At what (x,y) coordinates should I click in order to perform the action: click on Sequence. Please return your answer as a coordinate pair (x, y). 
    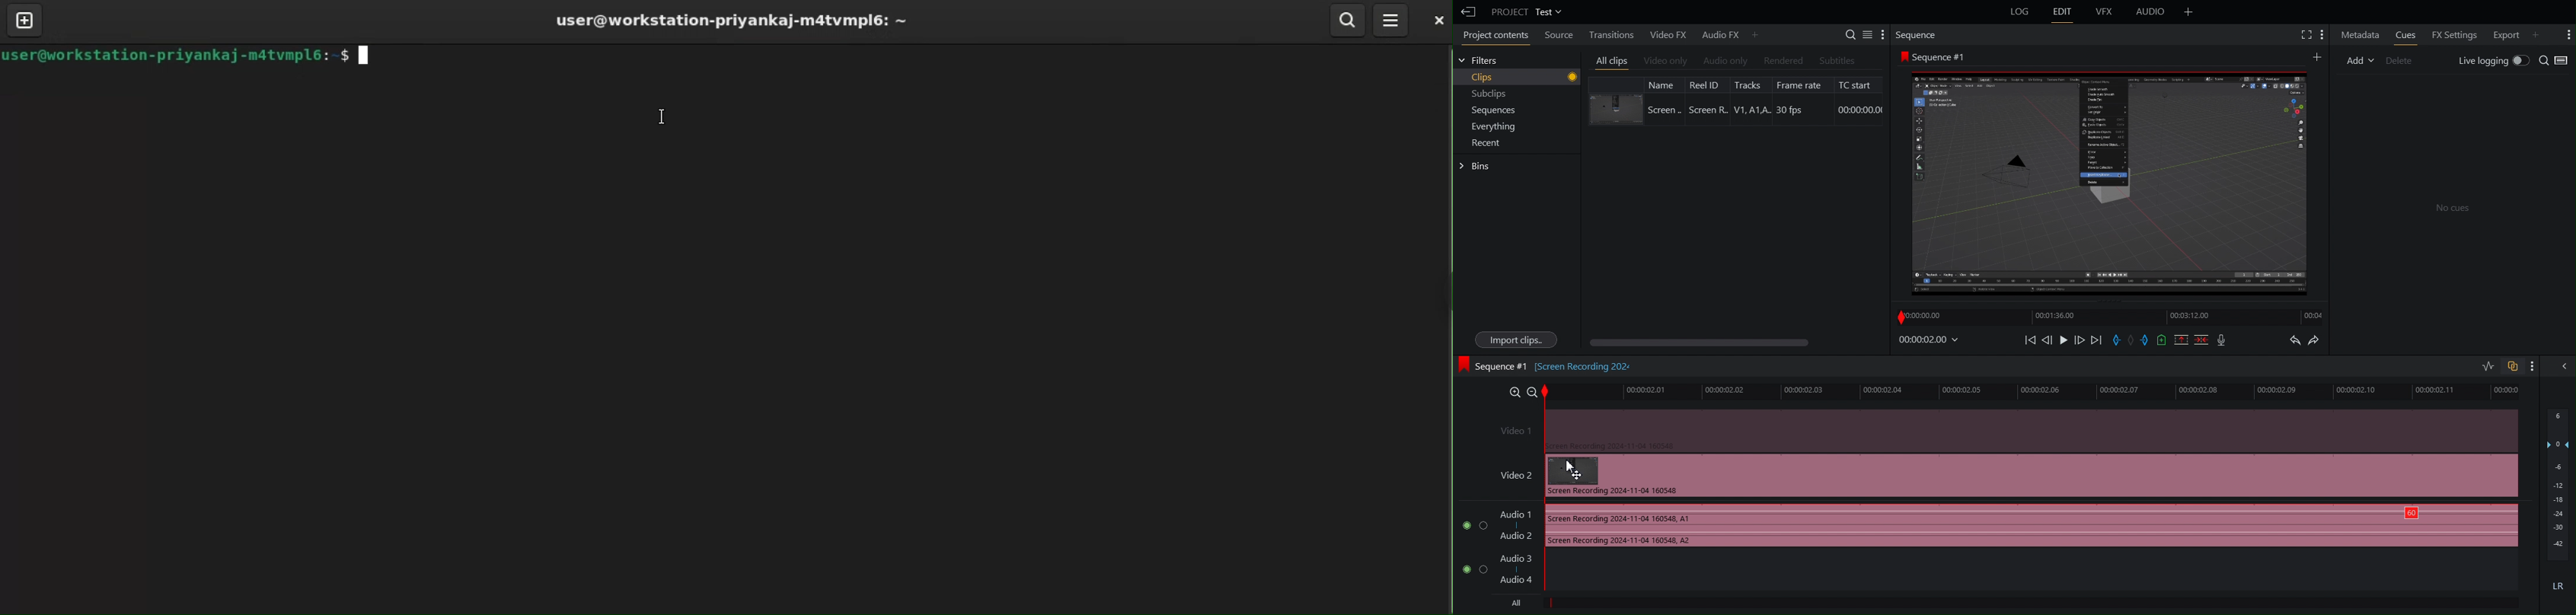
    Looking at the image, I should click on (1919, 36).